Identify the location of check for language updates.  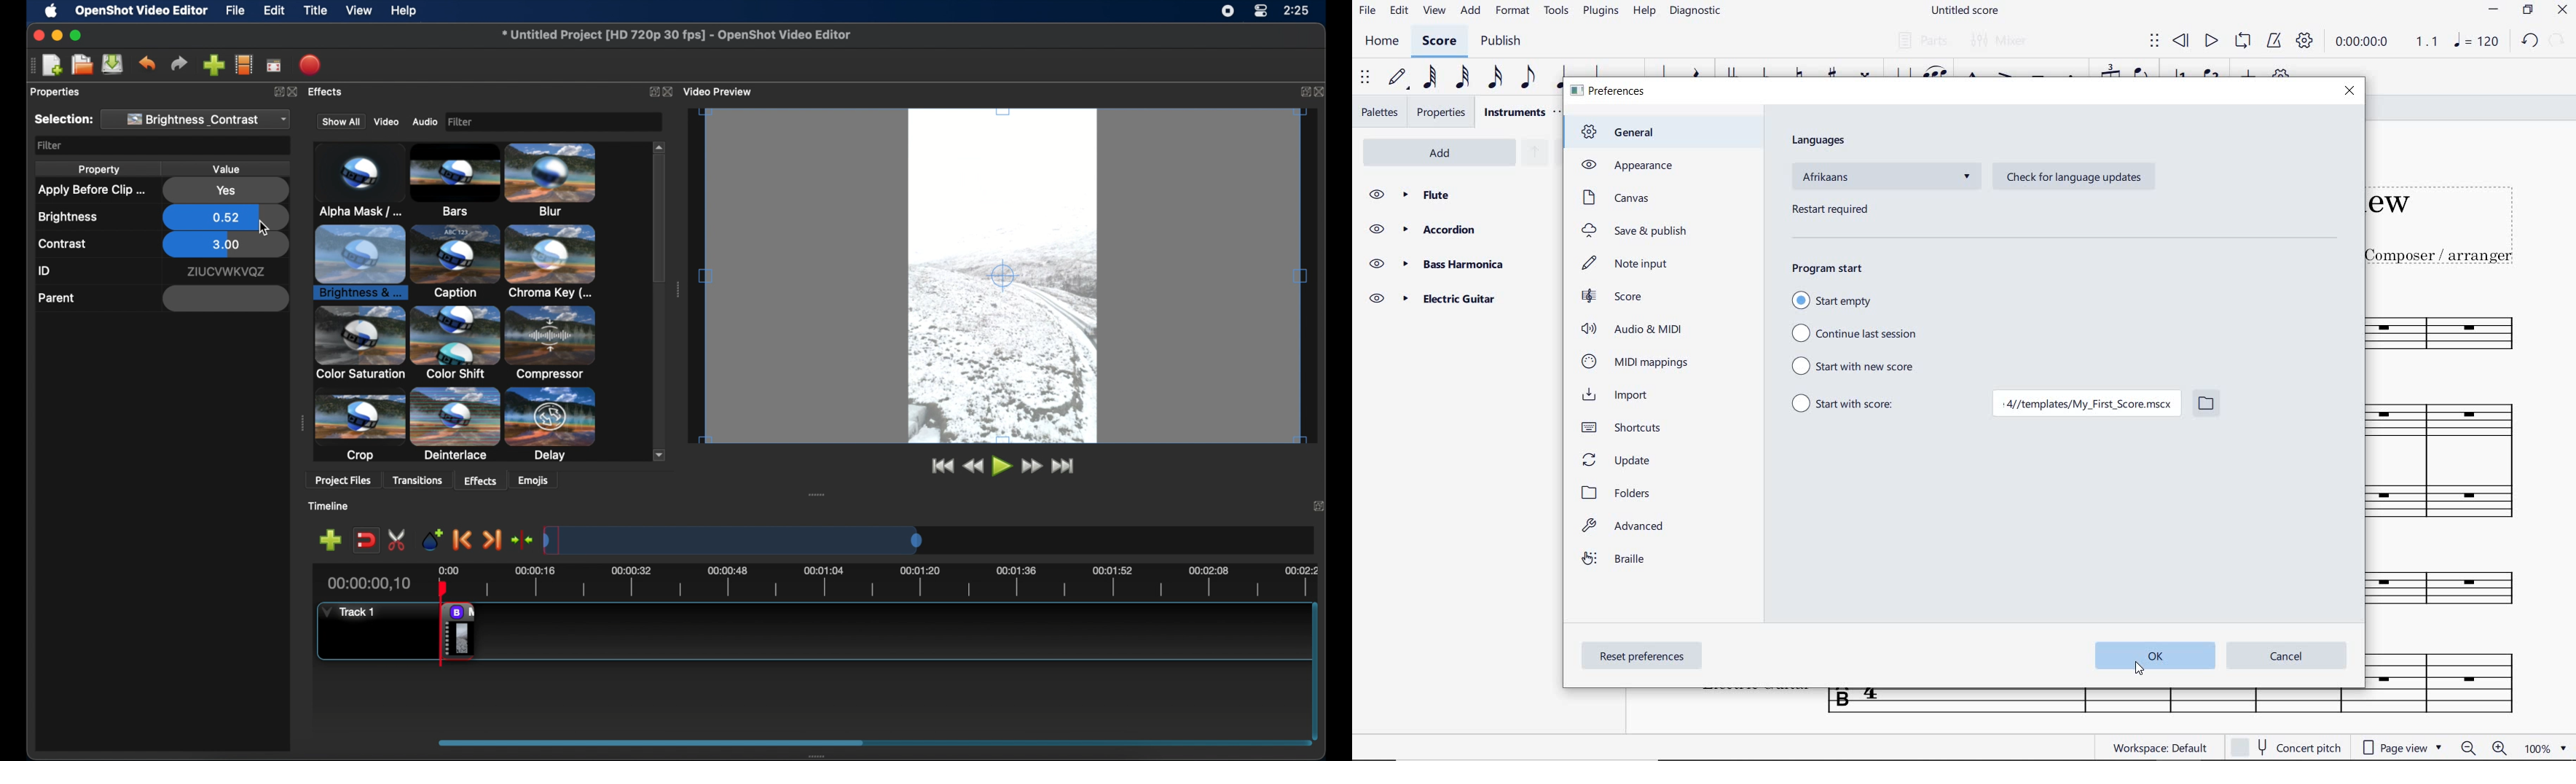
(2070, 178).